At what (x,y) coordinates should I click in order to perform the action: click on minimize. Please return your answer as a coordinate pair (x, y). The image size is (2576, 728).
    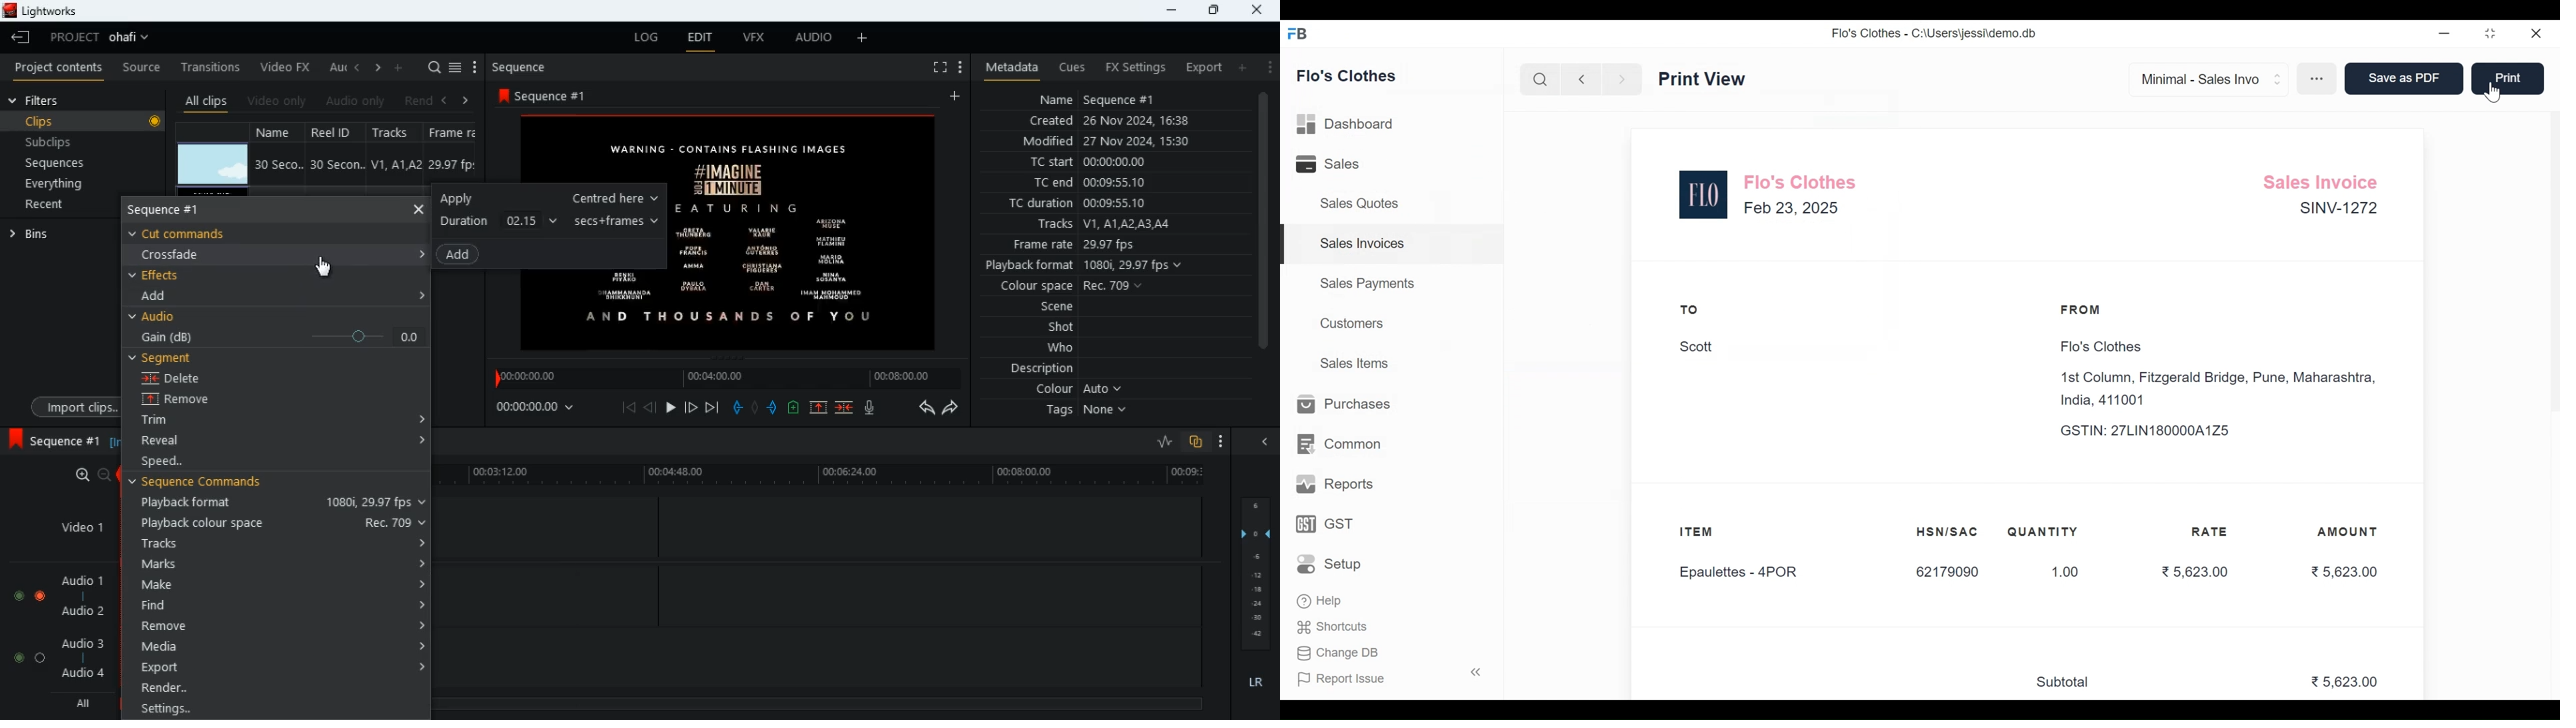
    Looking at the image, I should click on (1168, 10).